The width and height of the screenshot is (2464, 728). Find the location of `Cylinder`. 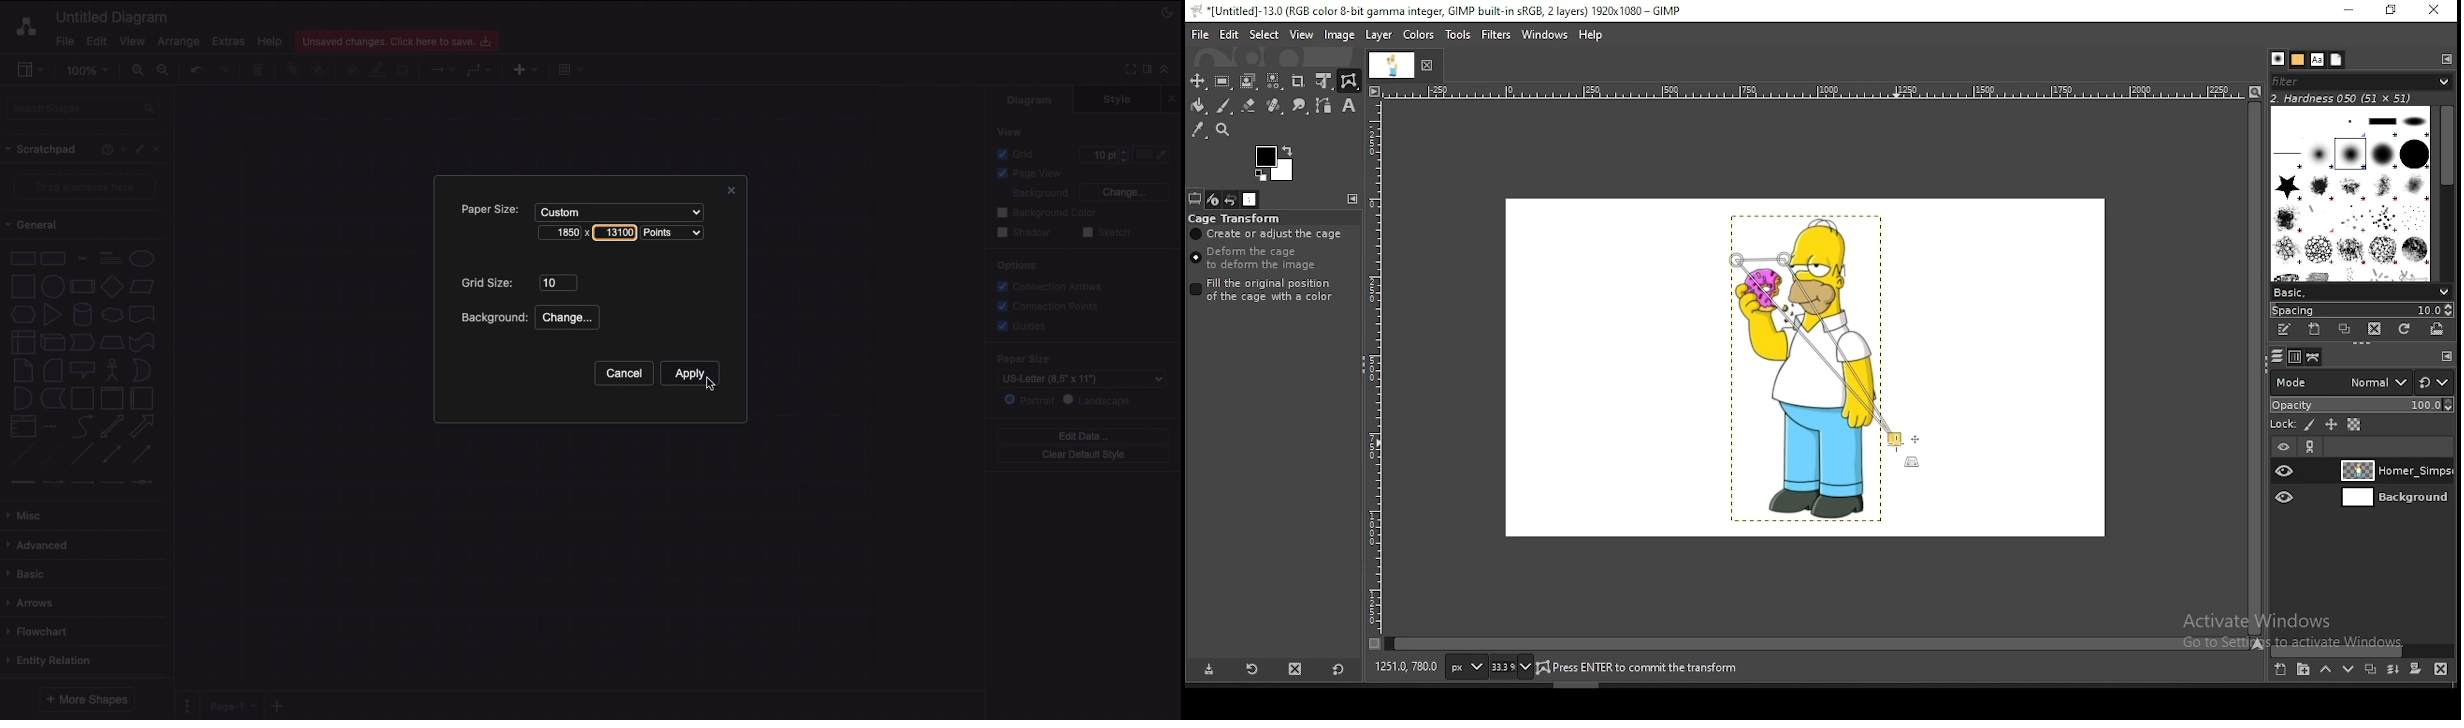

Cylinder is located at coordinates (82, 315).